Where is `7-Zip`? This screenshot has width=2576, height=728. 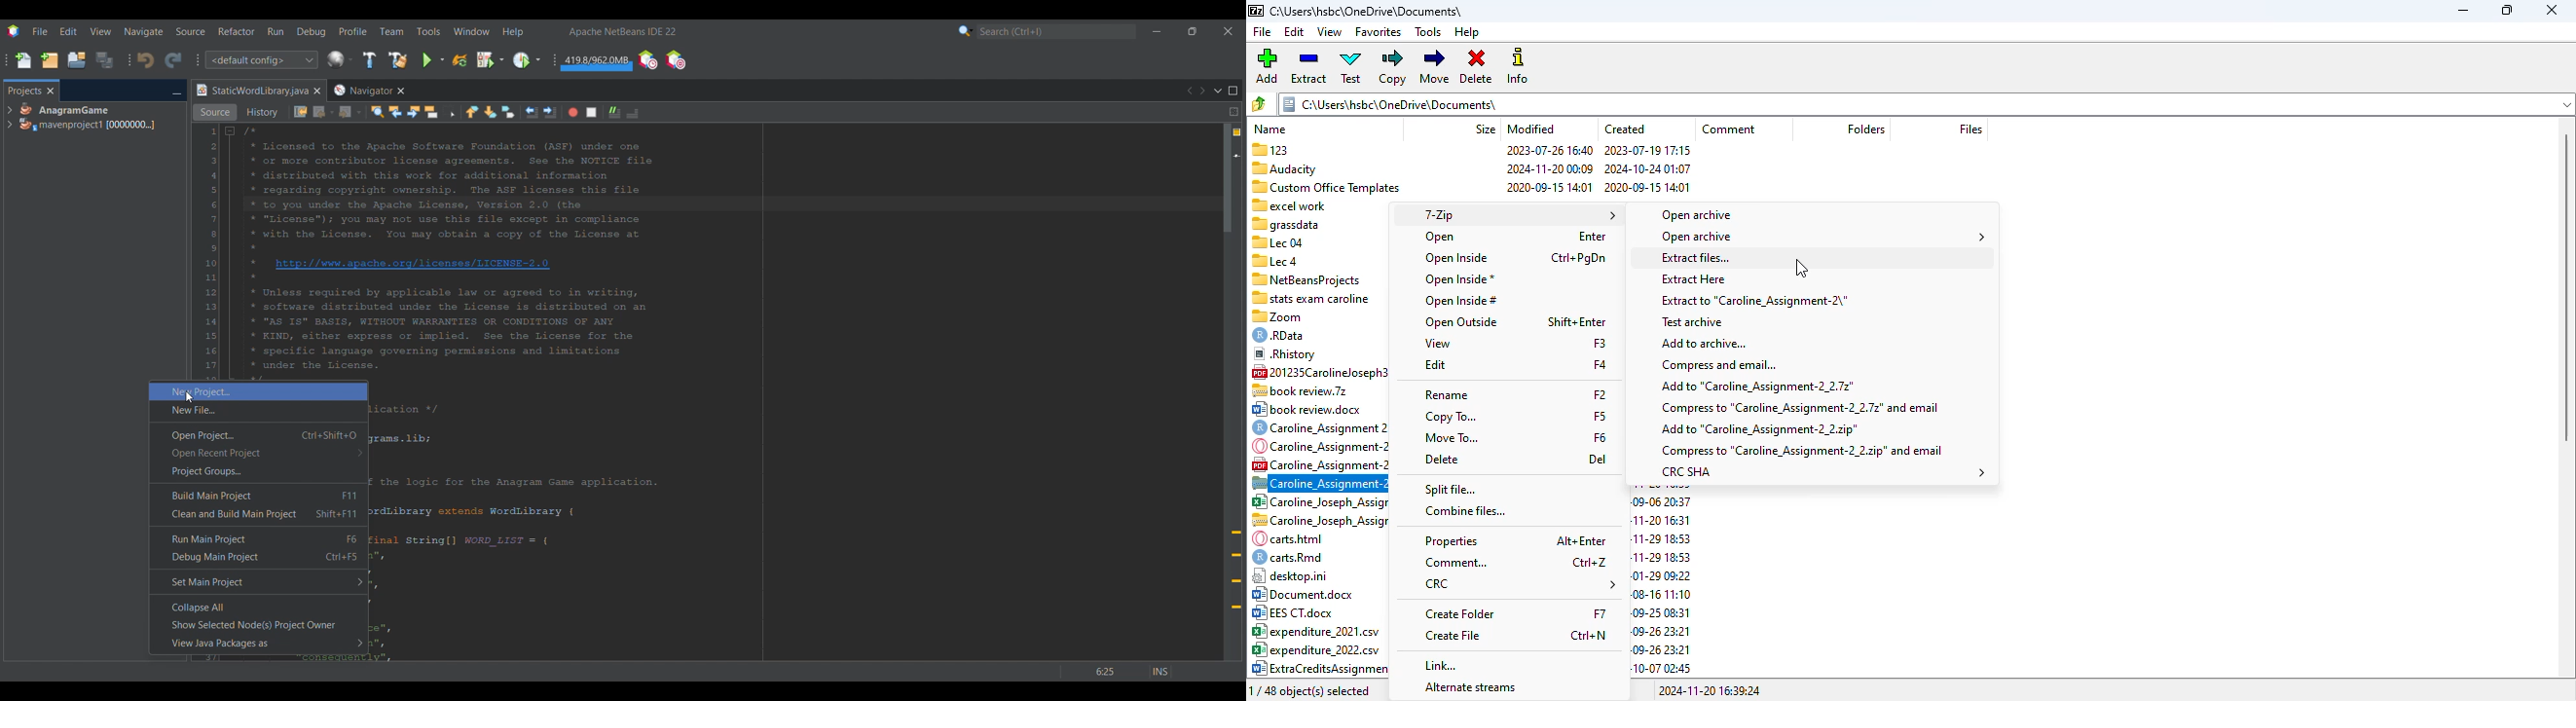 7-Zip is located at coordinates (1516, 215).